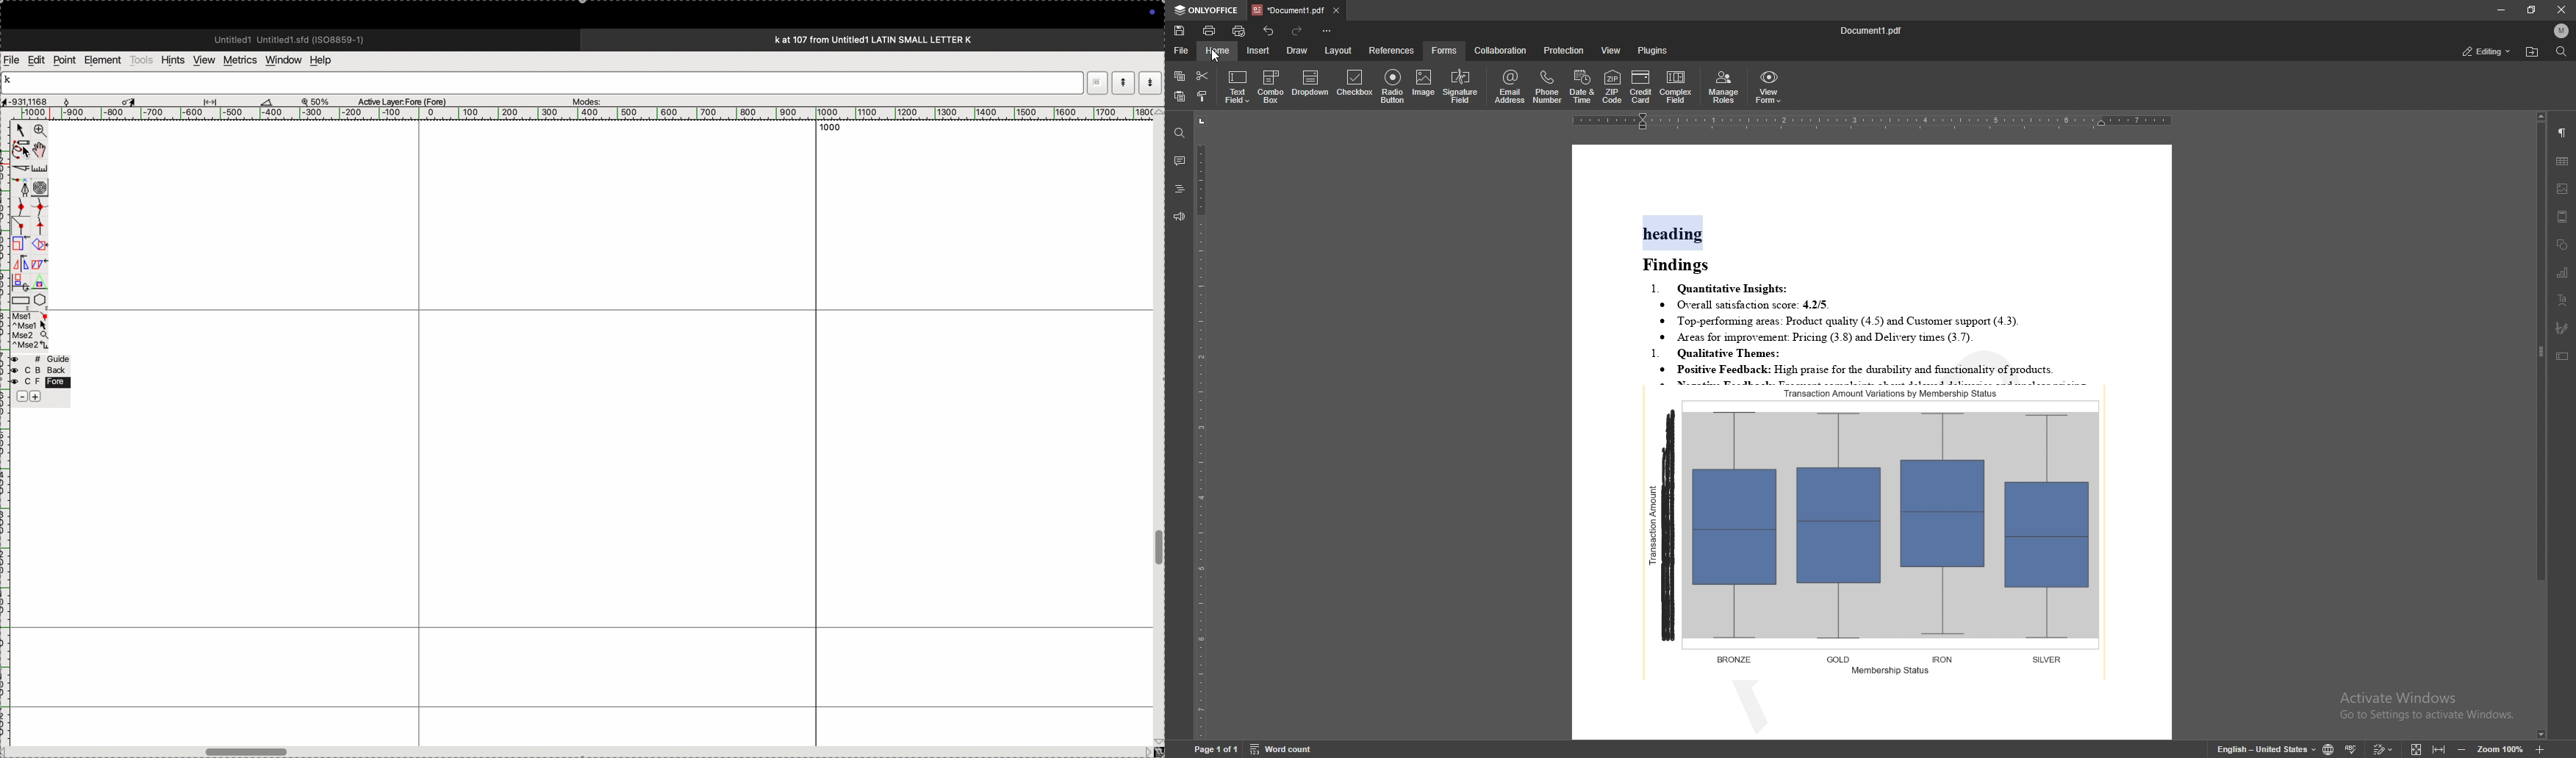  I want to click on spline, so click(35, 215).